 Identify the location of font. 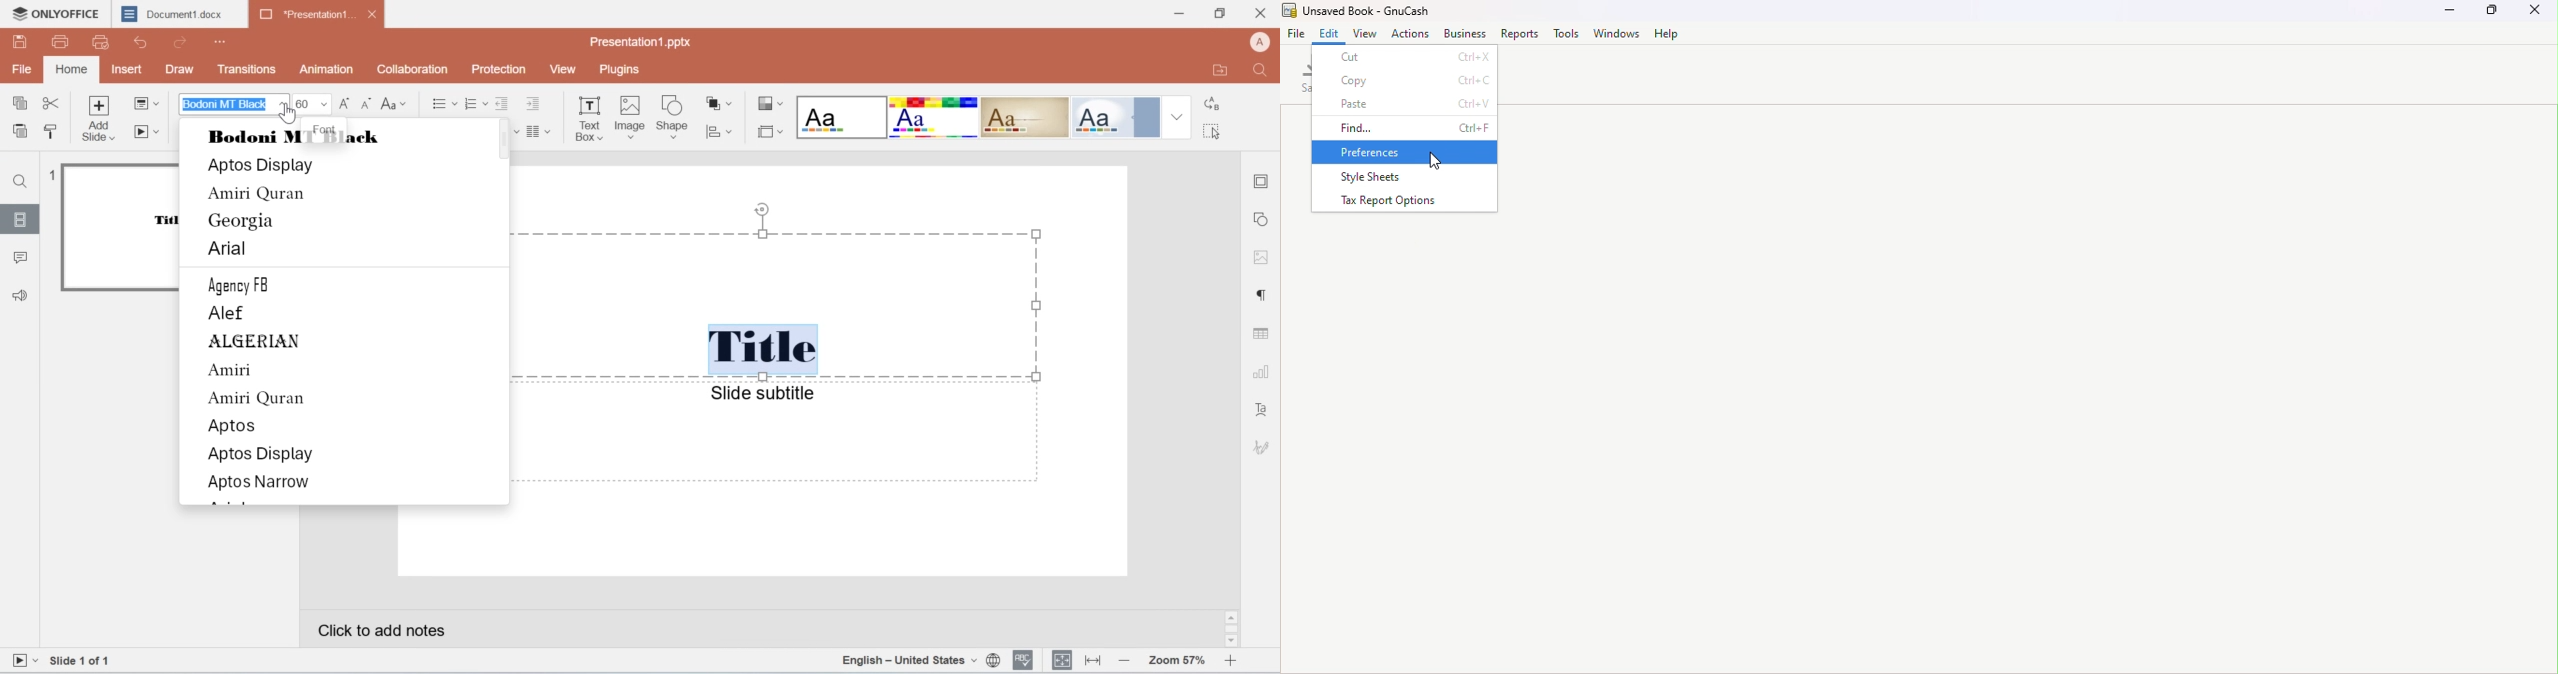
(233, 103).